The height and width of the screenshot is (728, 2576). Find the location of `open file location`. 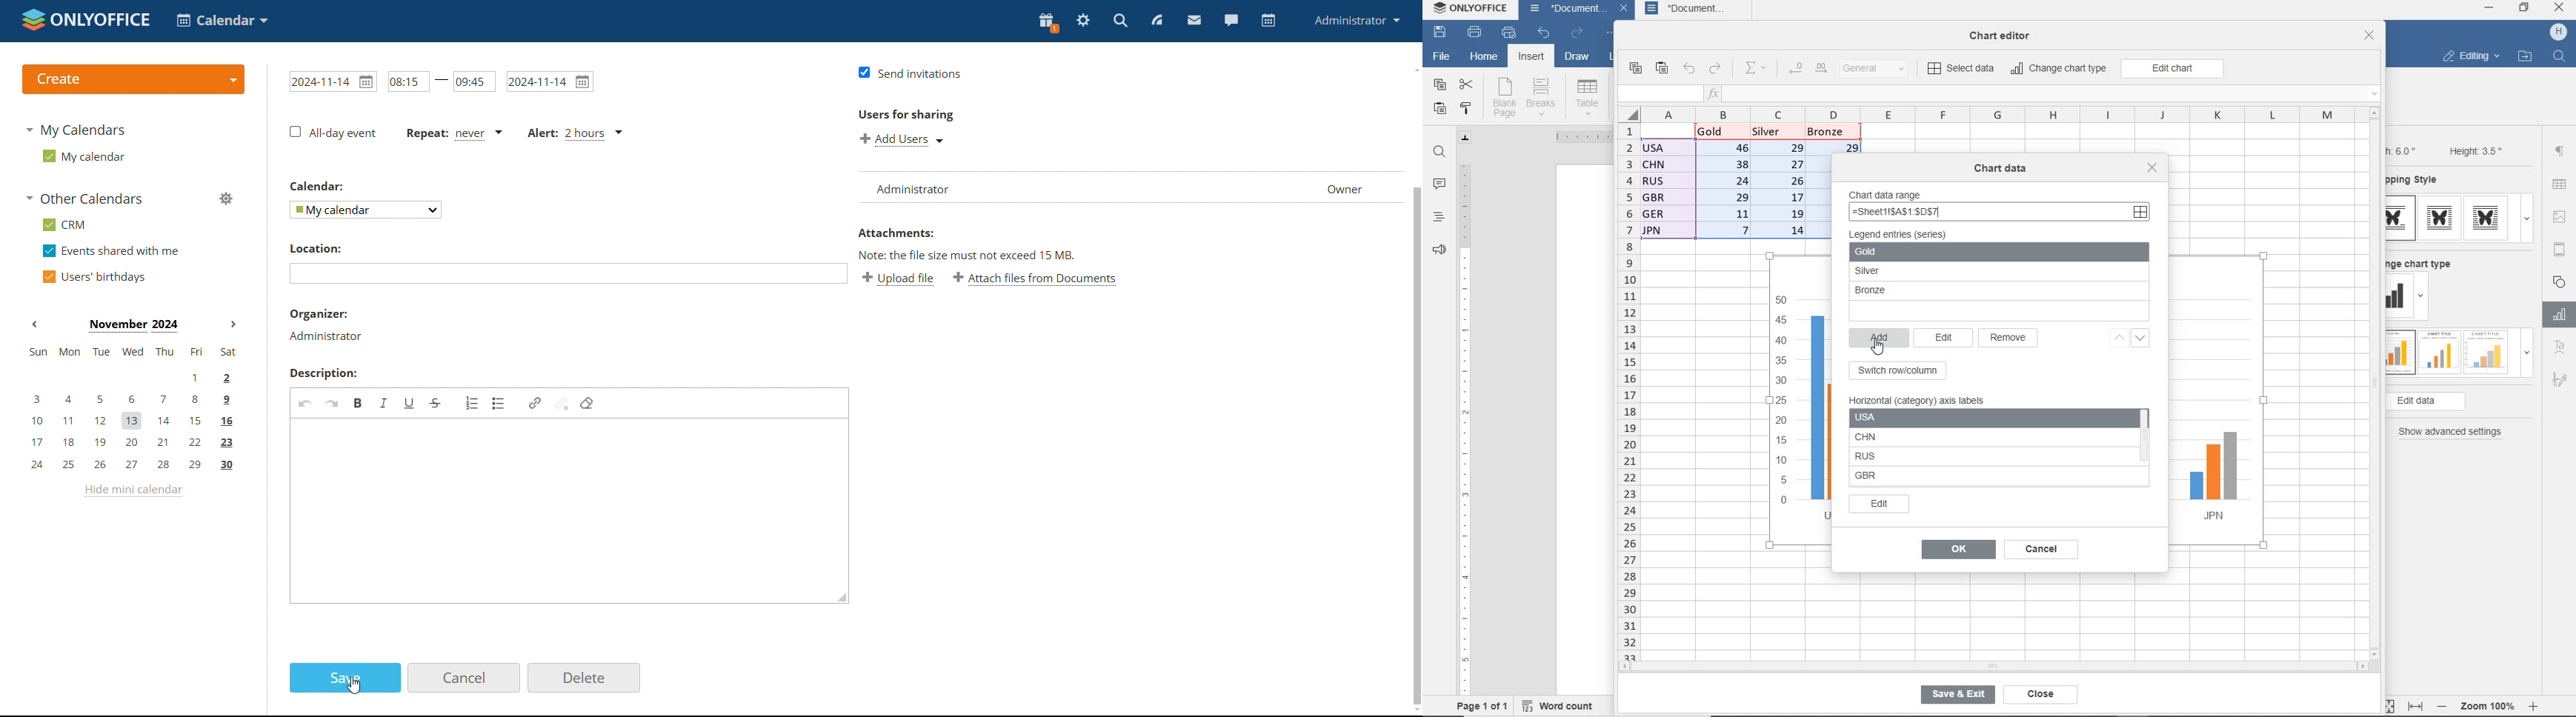

open file location is located at coordinates (2525, 57).